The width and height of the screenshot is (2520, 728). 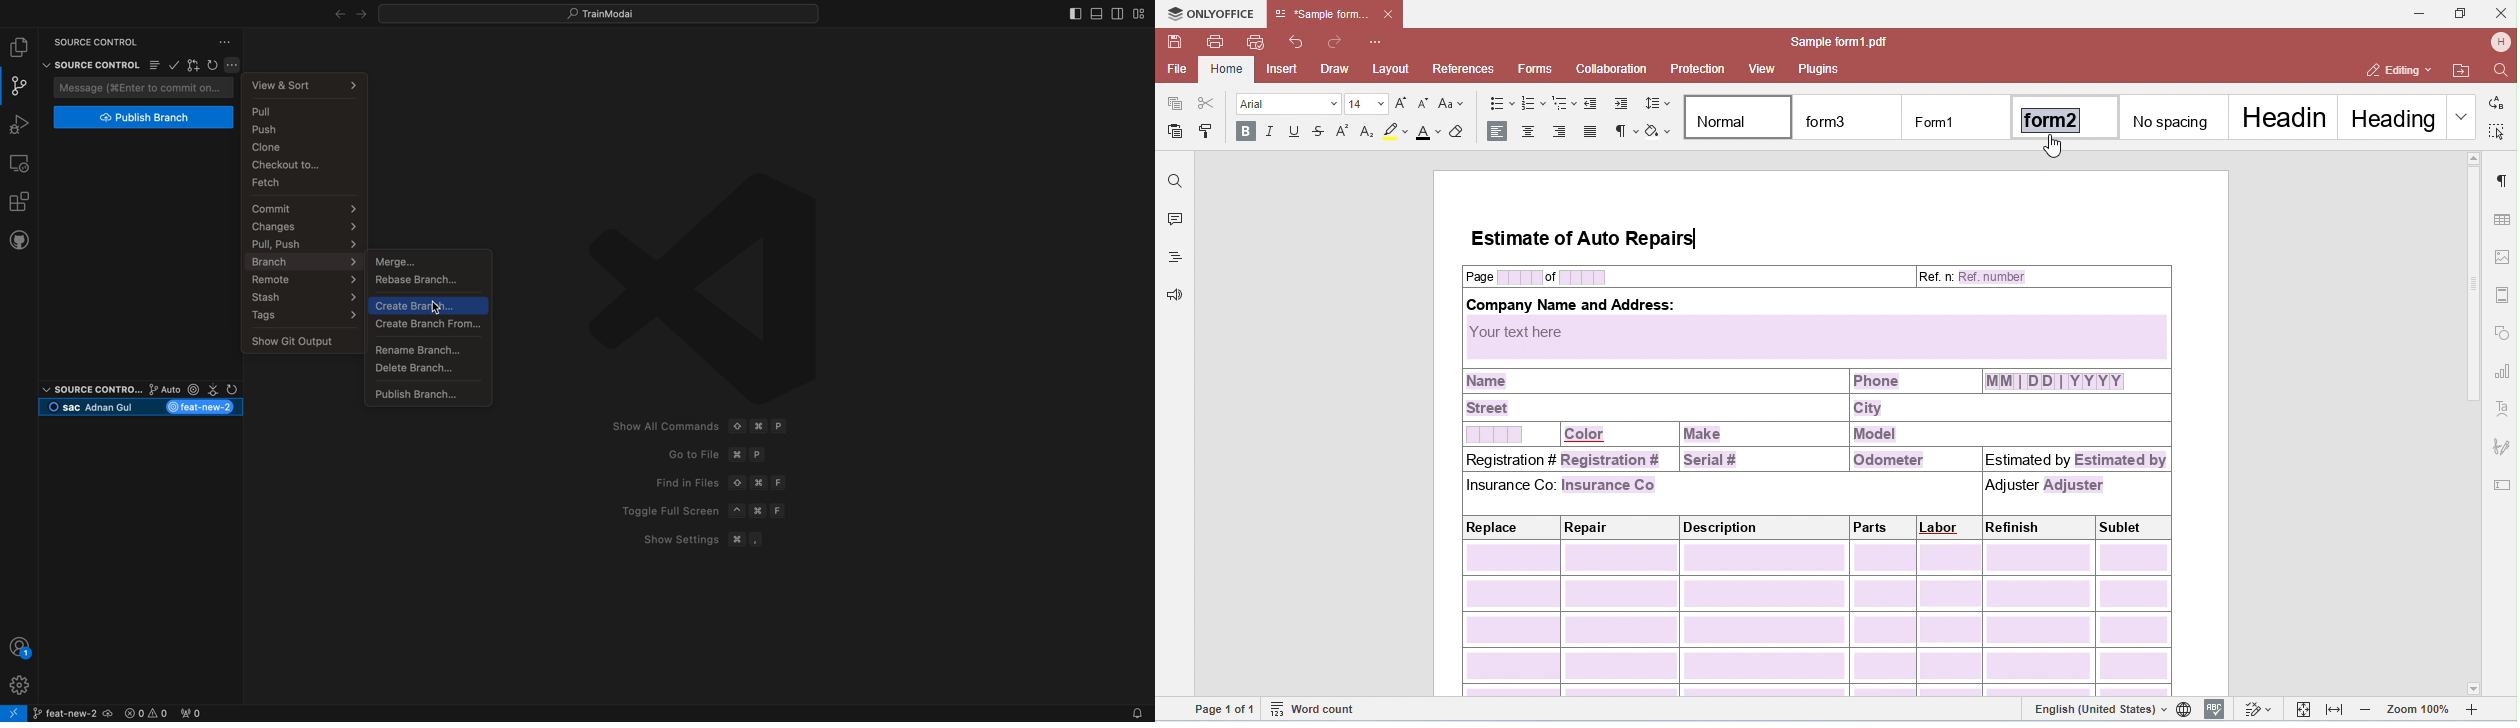 I want to click on stash, so click(x=301, y=297).